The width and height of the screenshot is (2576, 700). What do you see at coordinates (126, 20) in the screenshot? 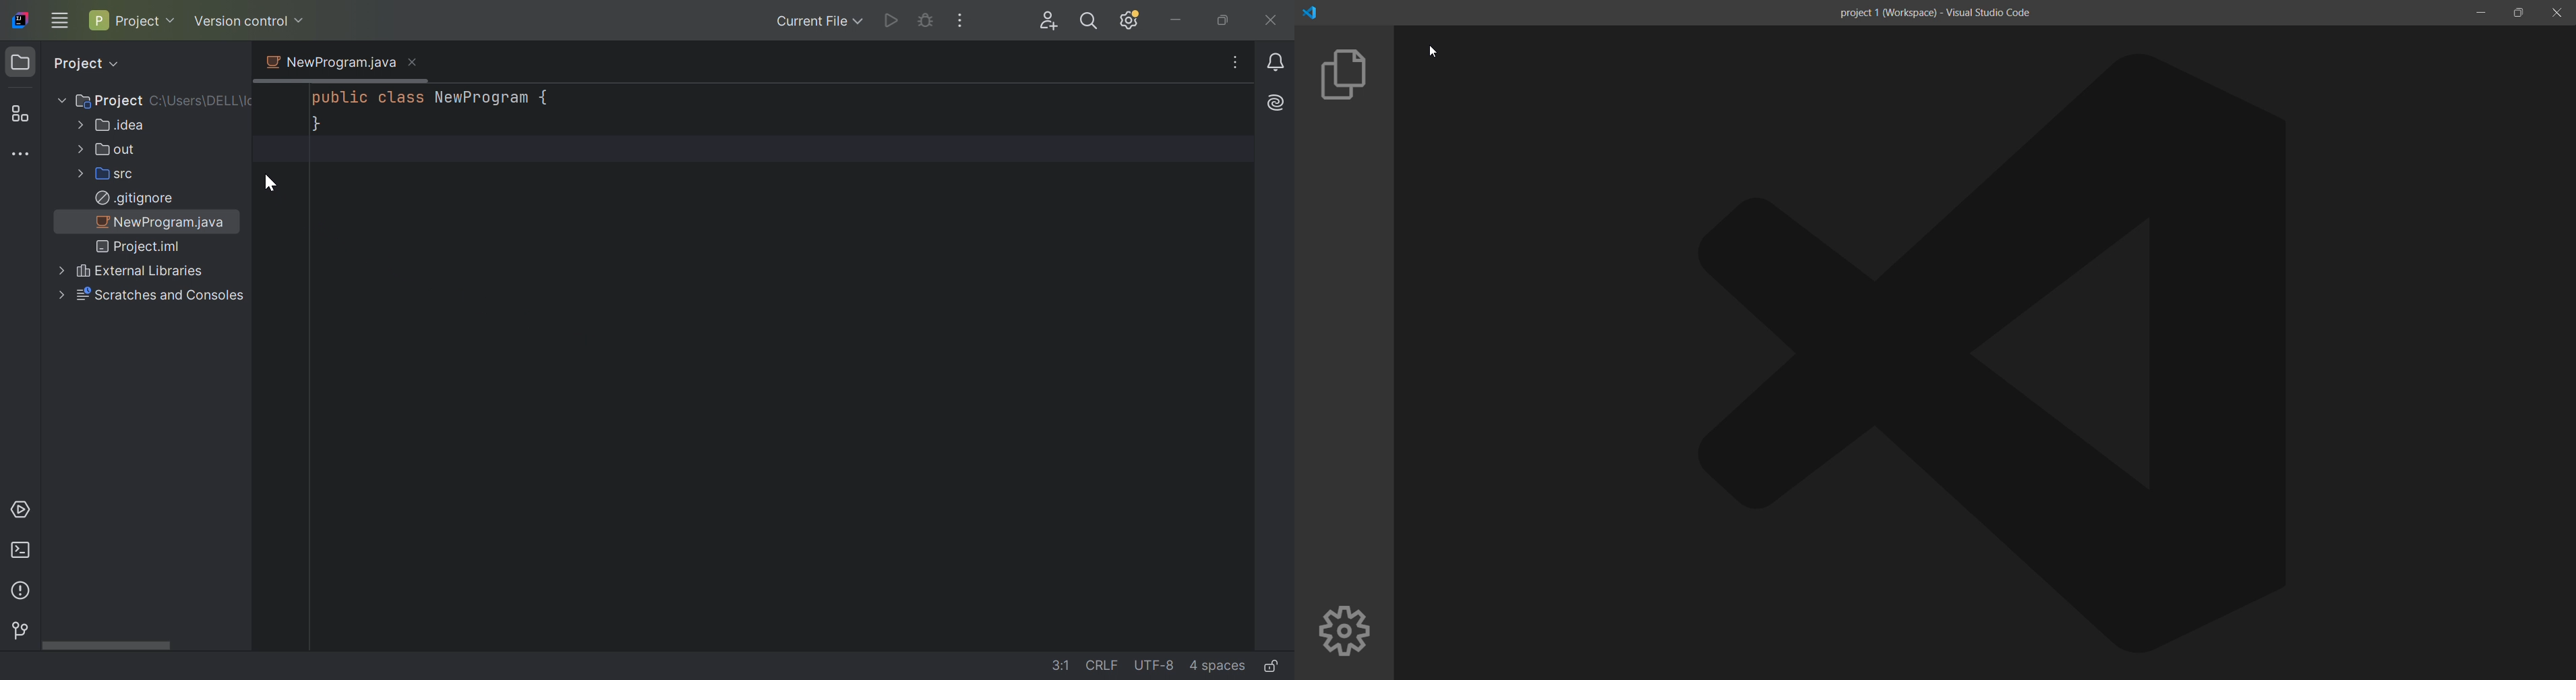
I see `Project` at bounding box center [126, 20].